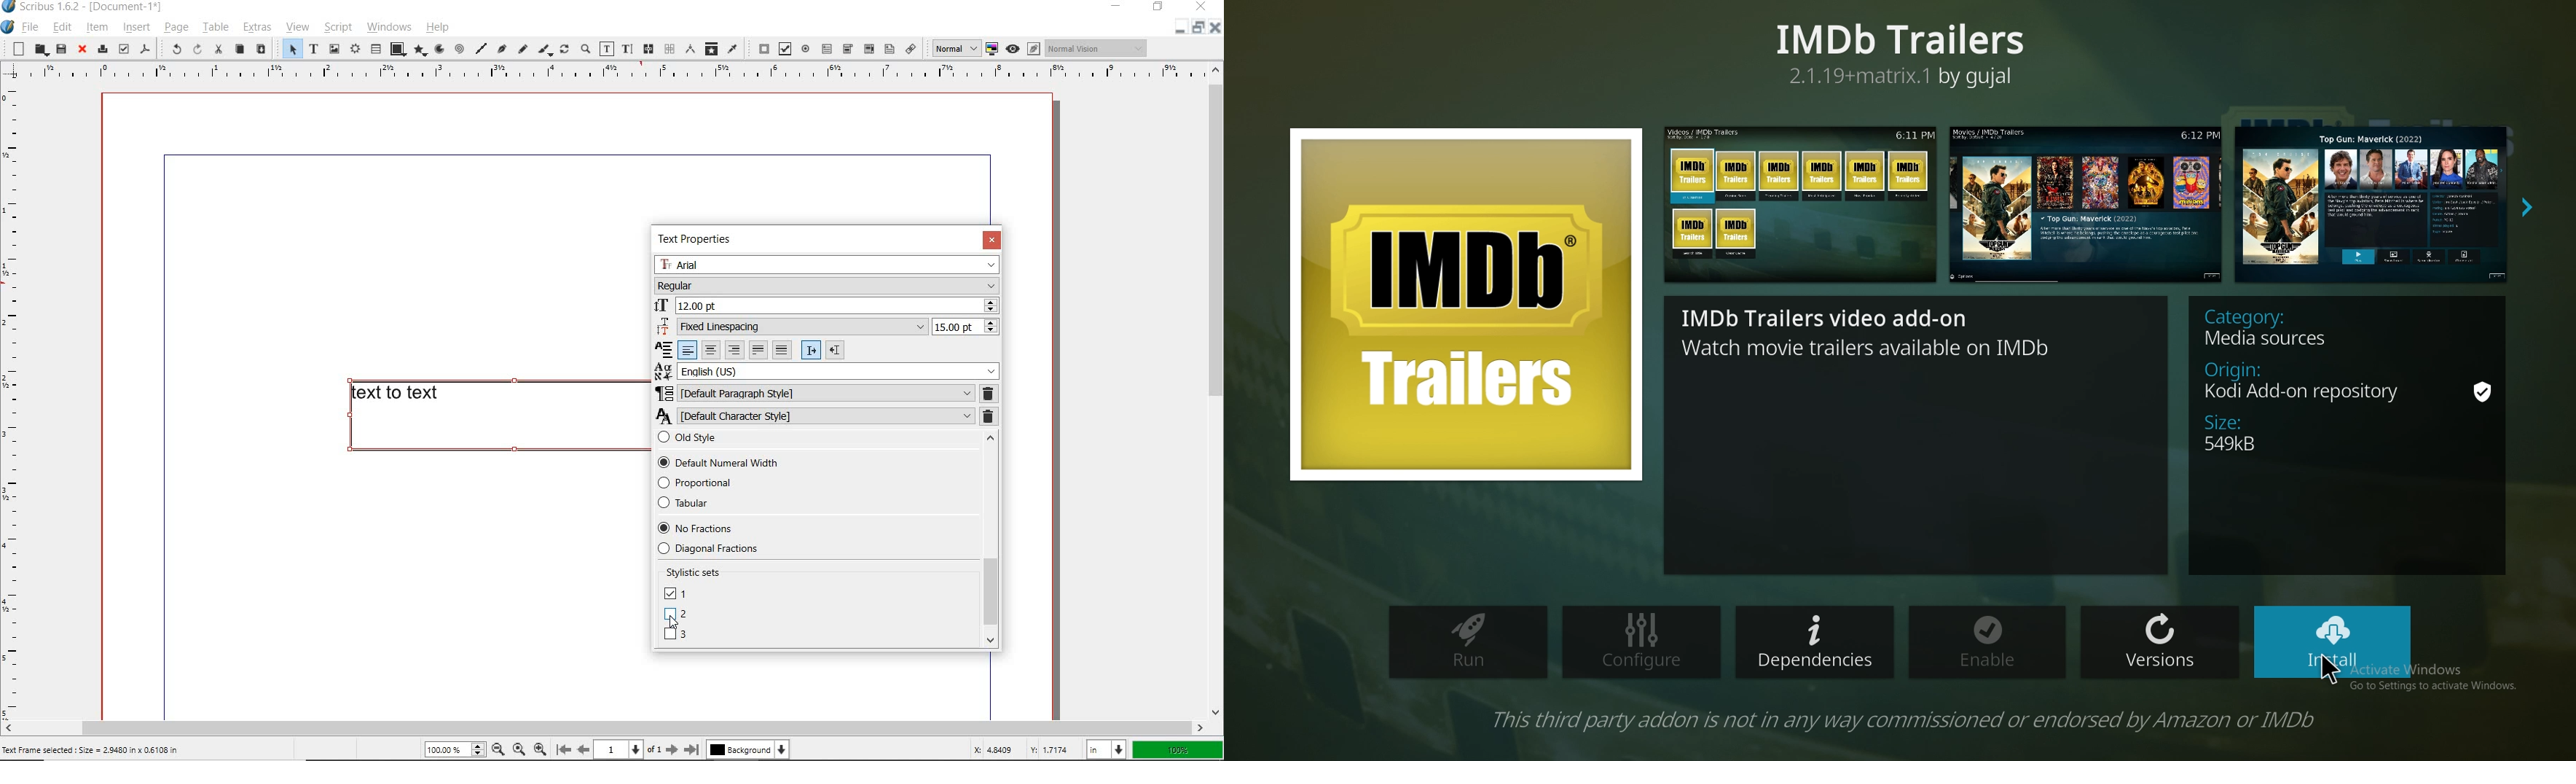  I want to click on configure, so click(1639, 642).